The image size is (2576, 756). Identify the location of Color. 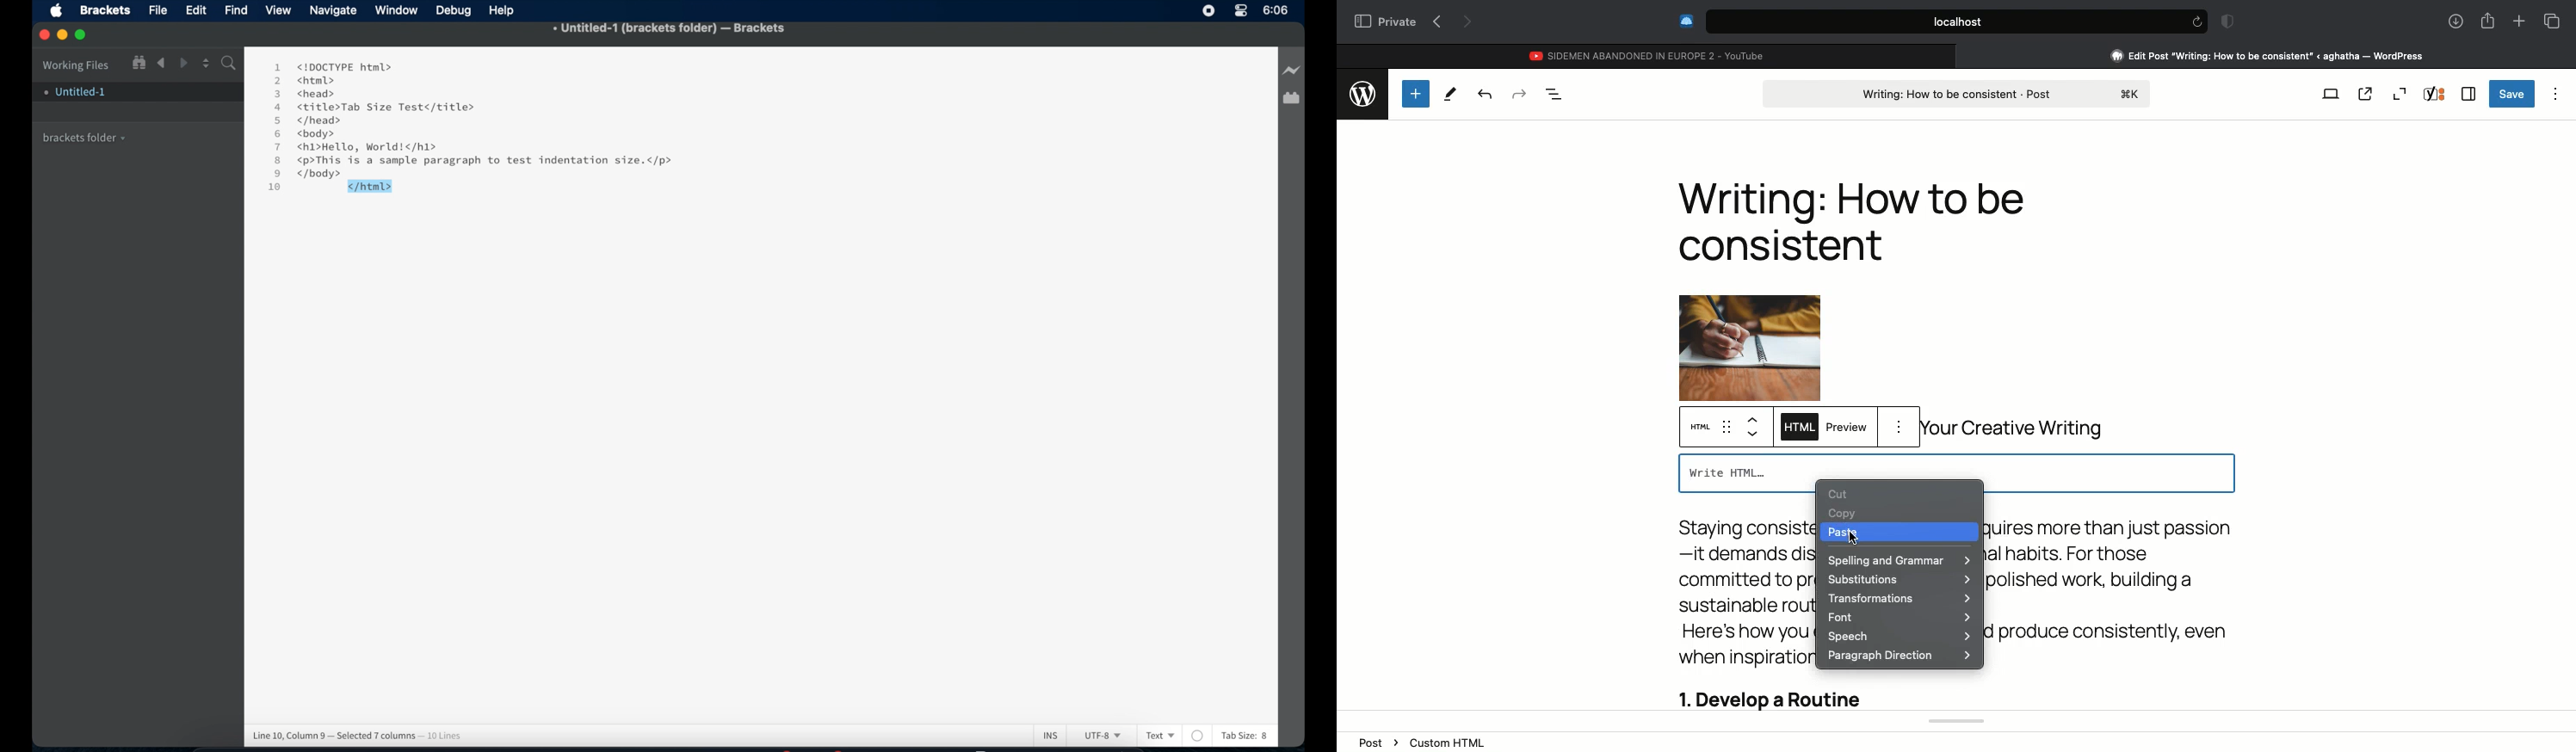
(1199, 735).